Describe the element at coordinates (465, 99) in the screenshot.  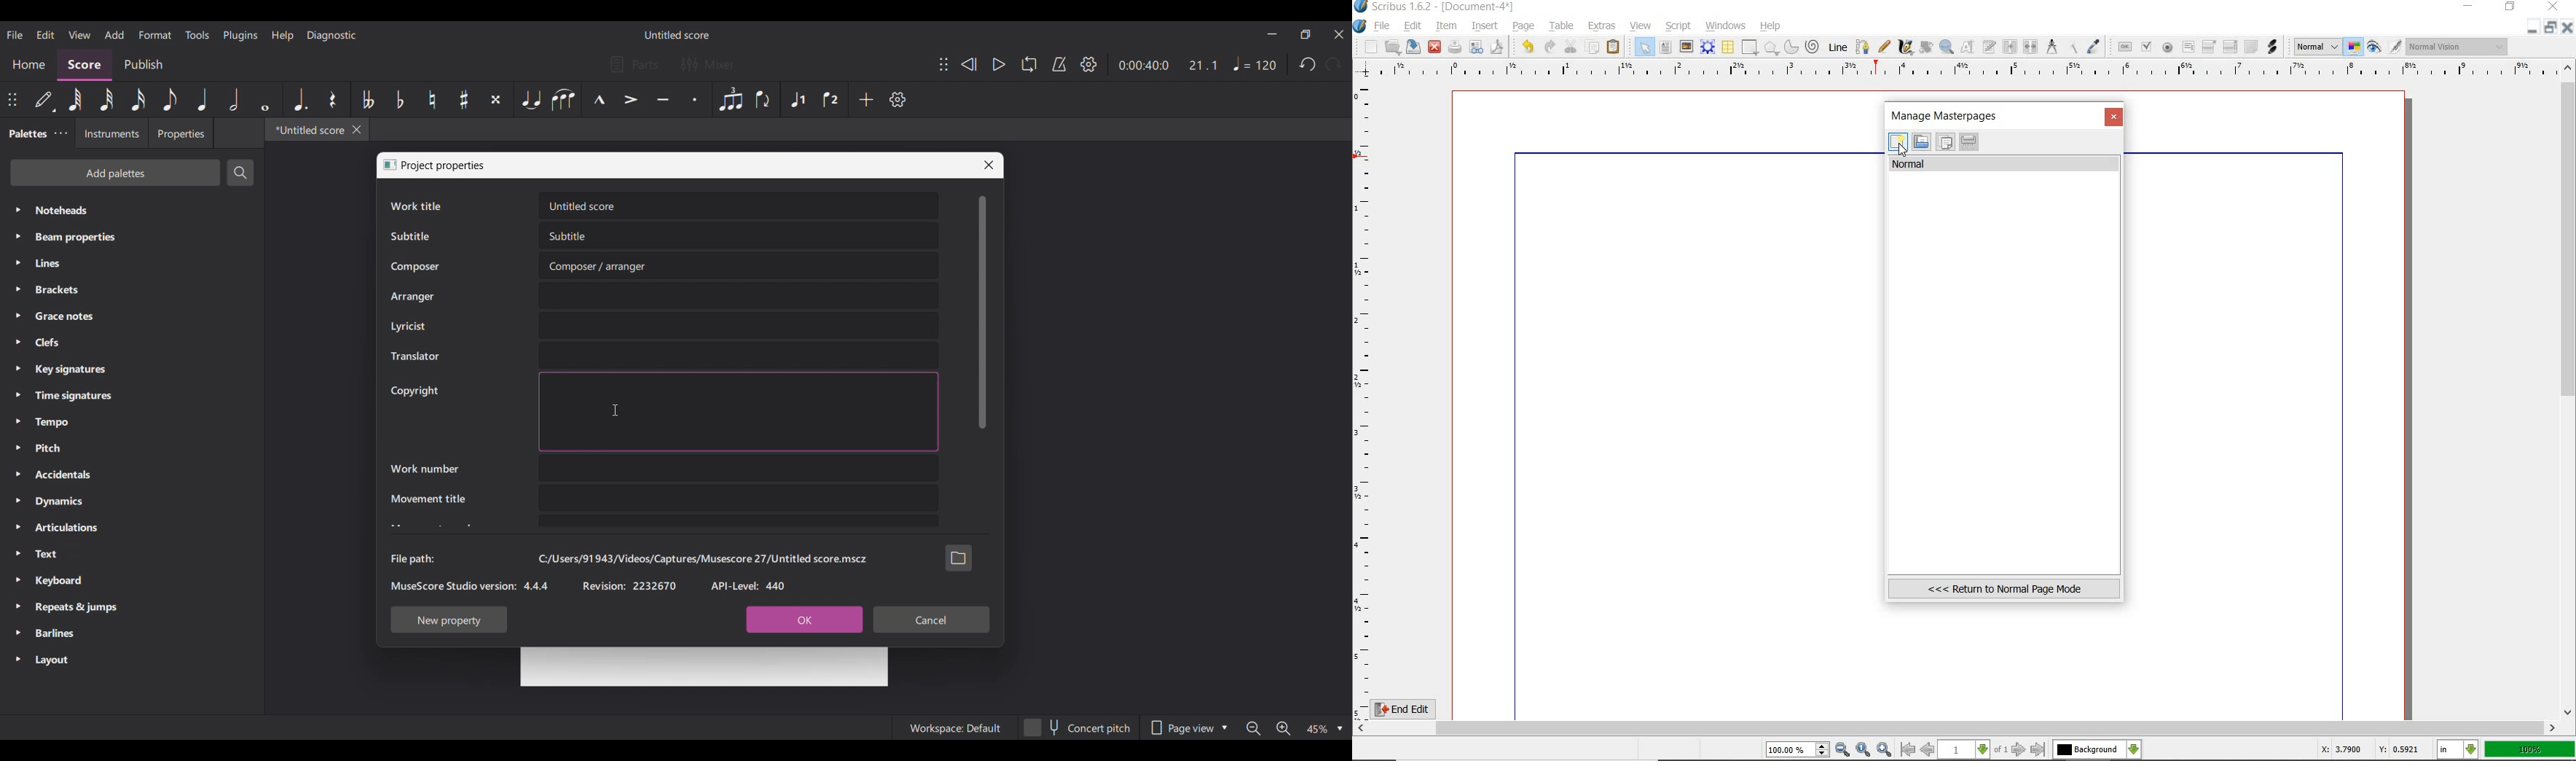
I see `Toggle sharp` at that location.